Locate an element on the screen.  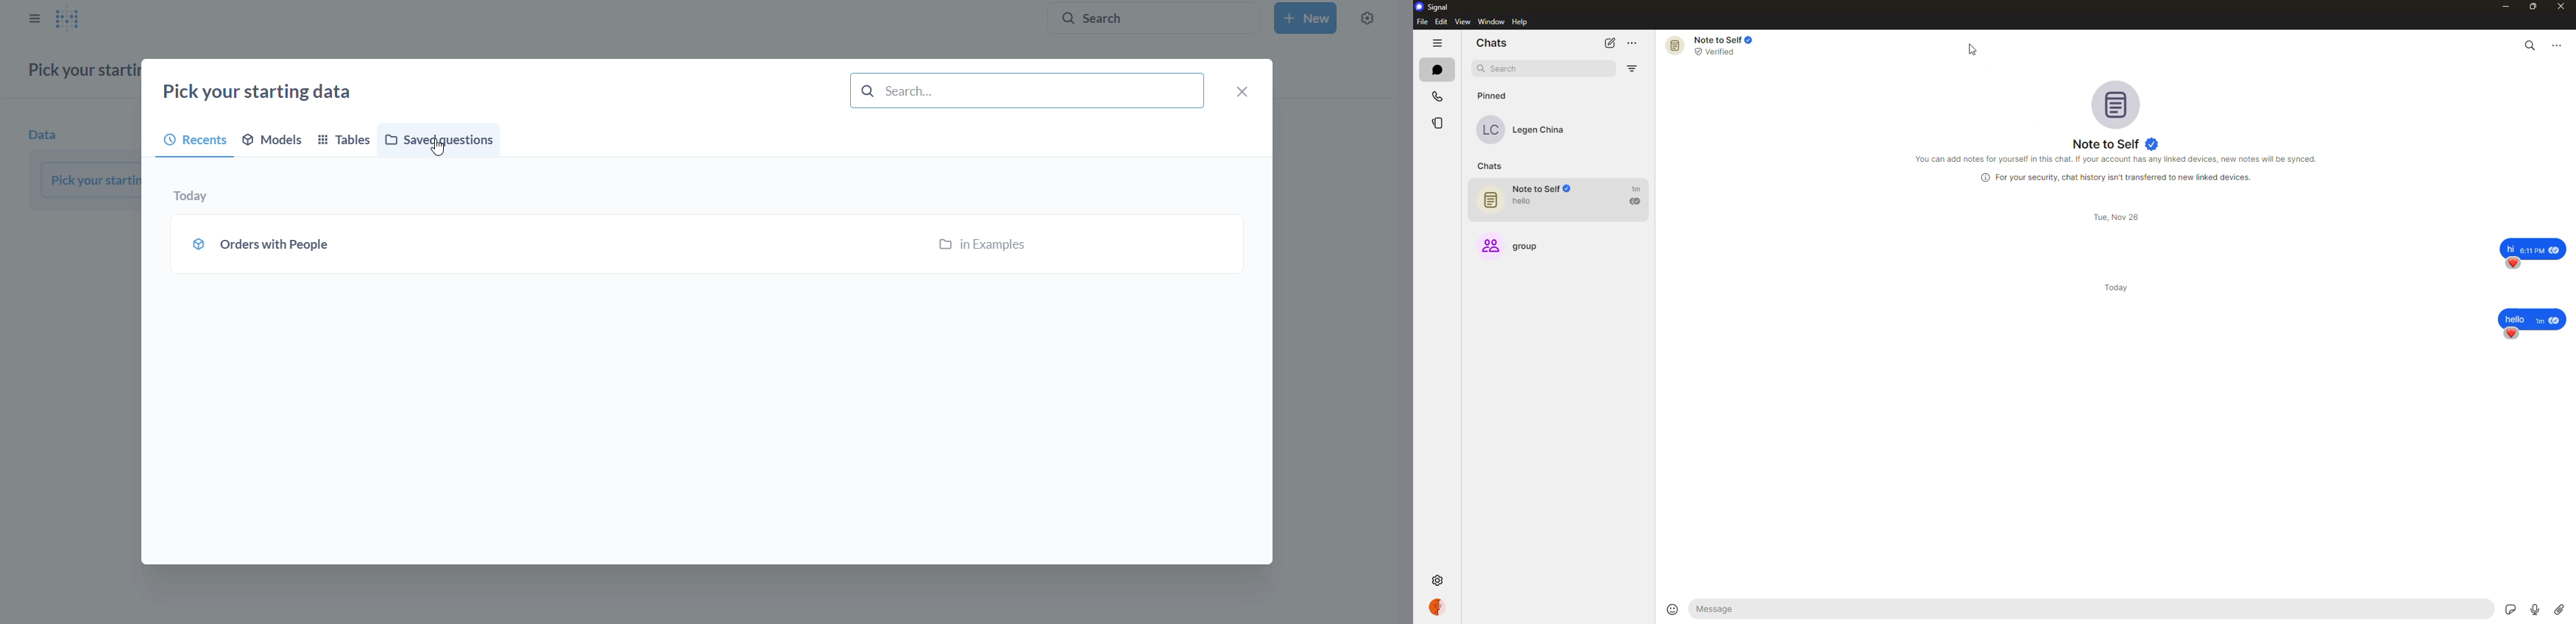
message is located at coordinates (1795, 609).